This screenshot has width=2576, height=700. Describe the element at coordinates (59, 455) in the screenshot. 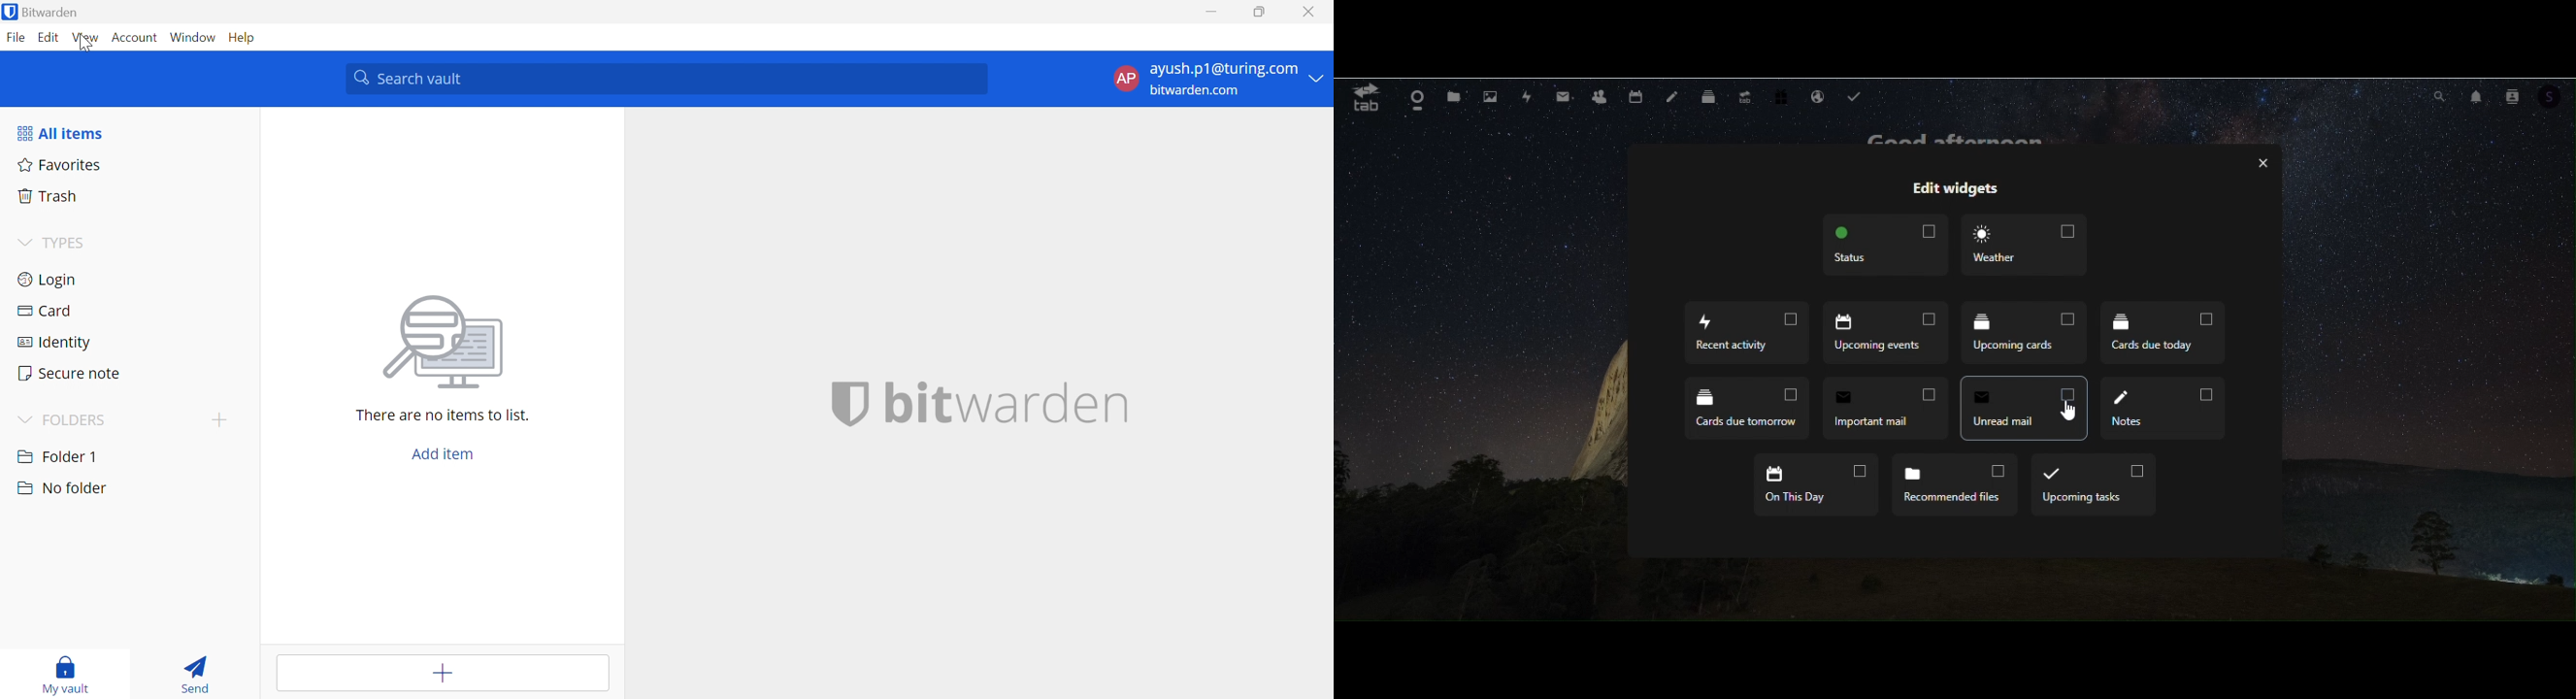

I see `Folder` at that location.